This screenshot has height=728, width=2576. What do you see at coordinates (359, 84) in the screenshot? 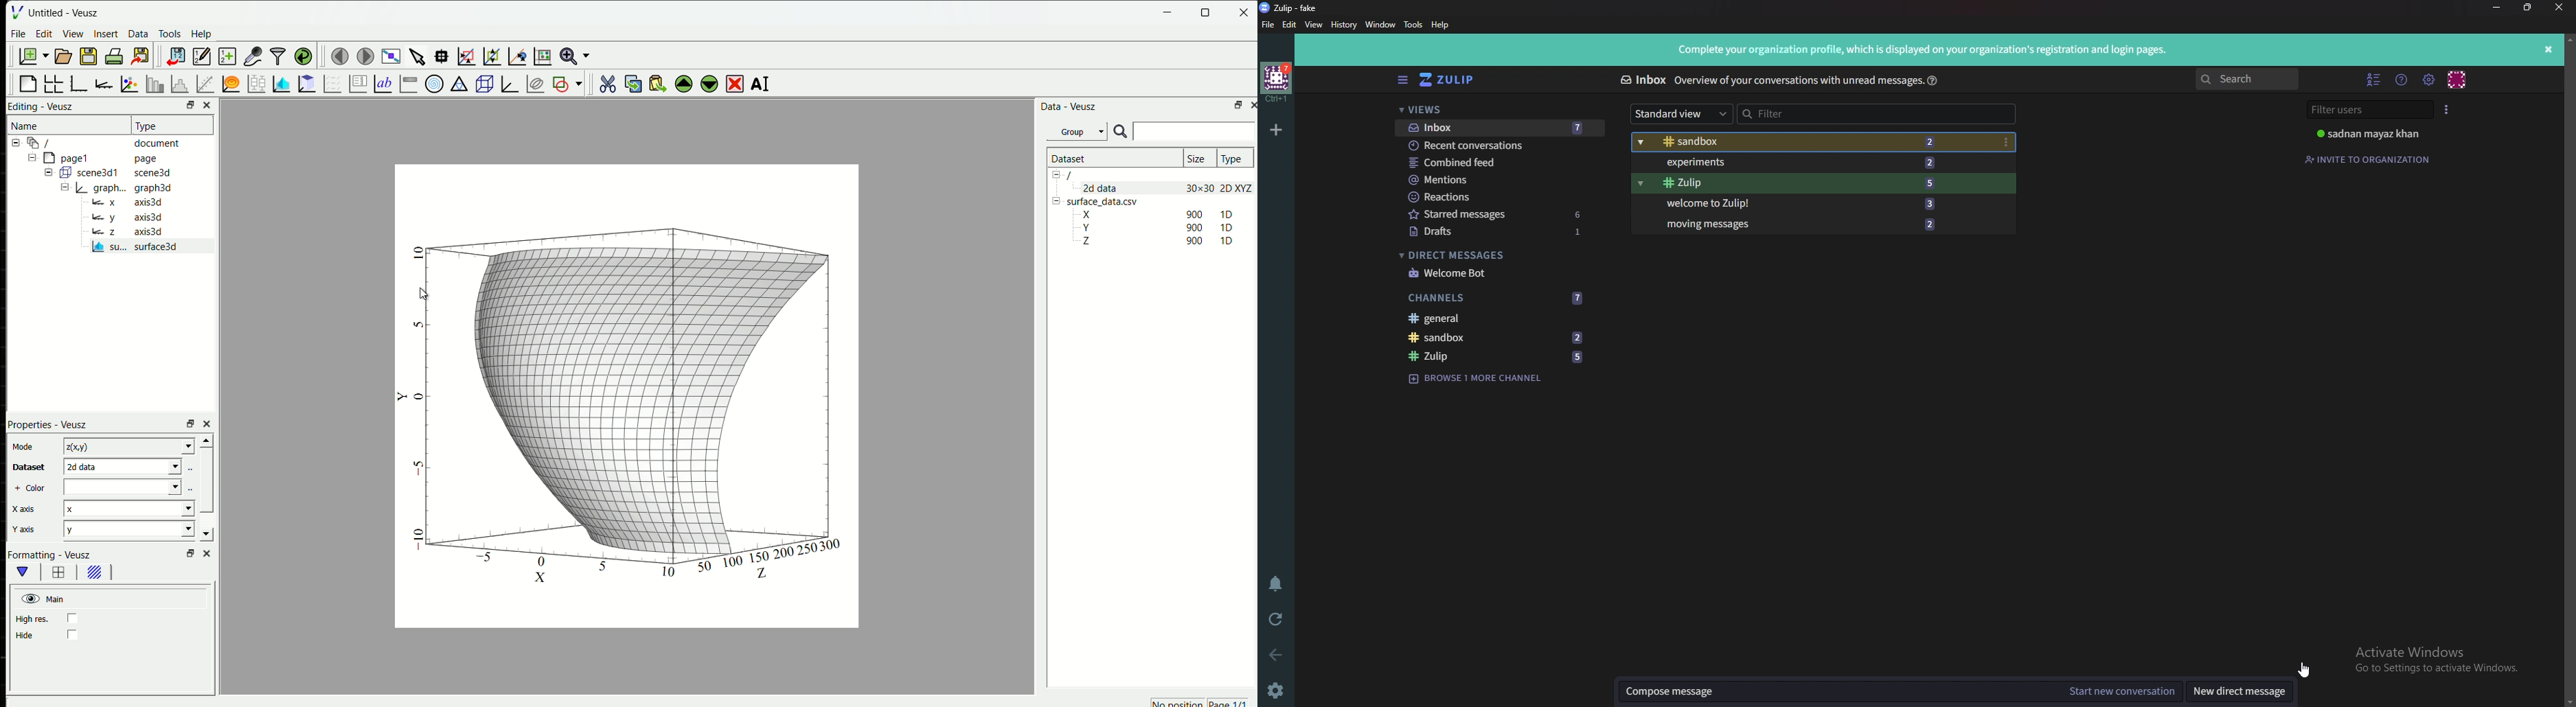
I see `plot key` at bounding box center [359, 84].